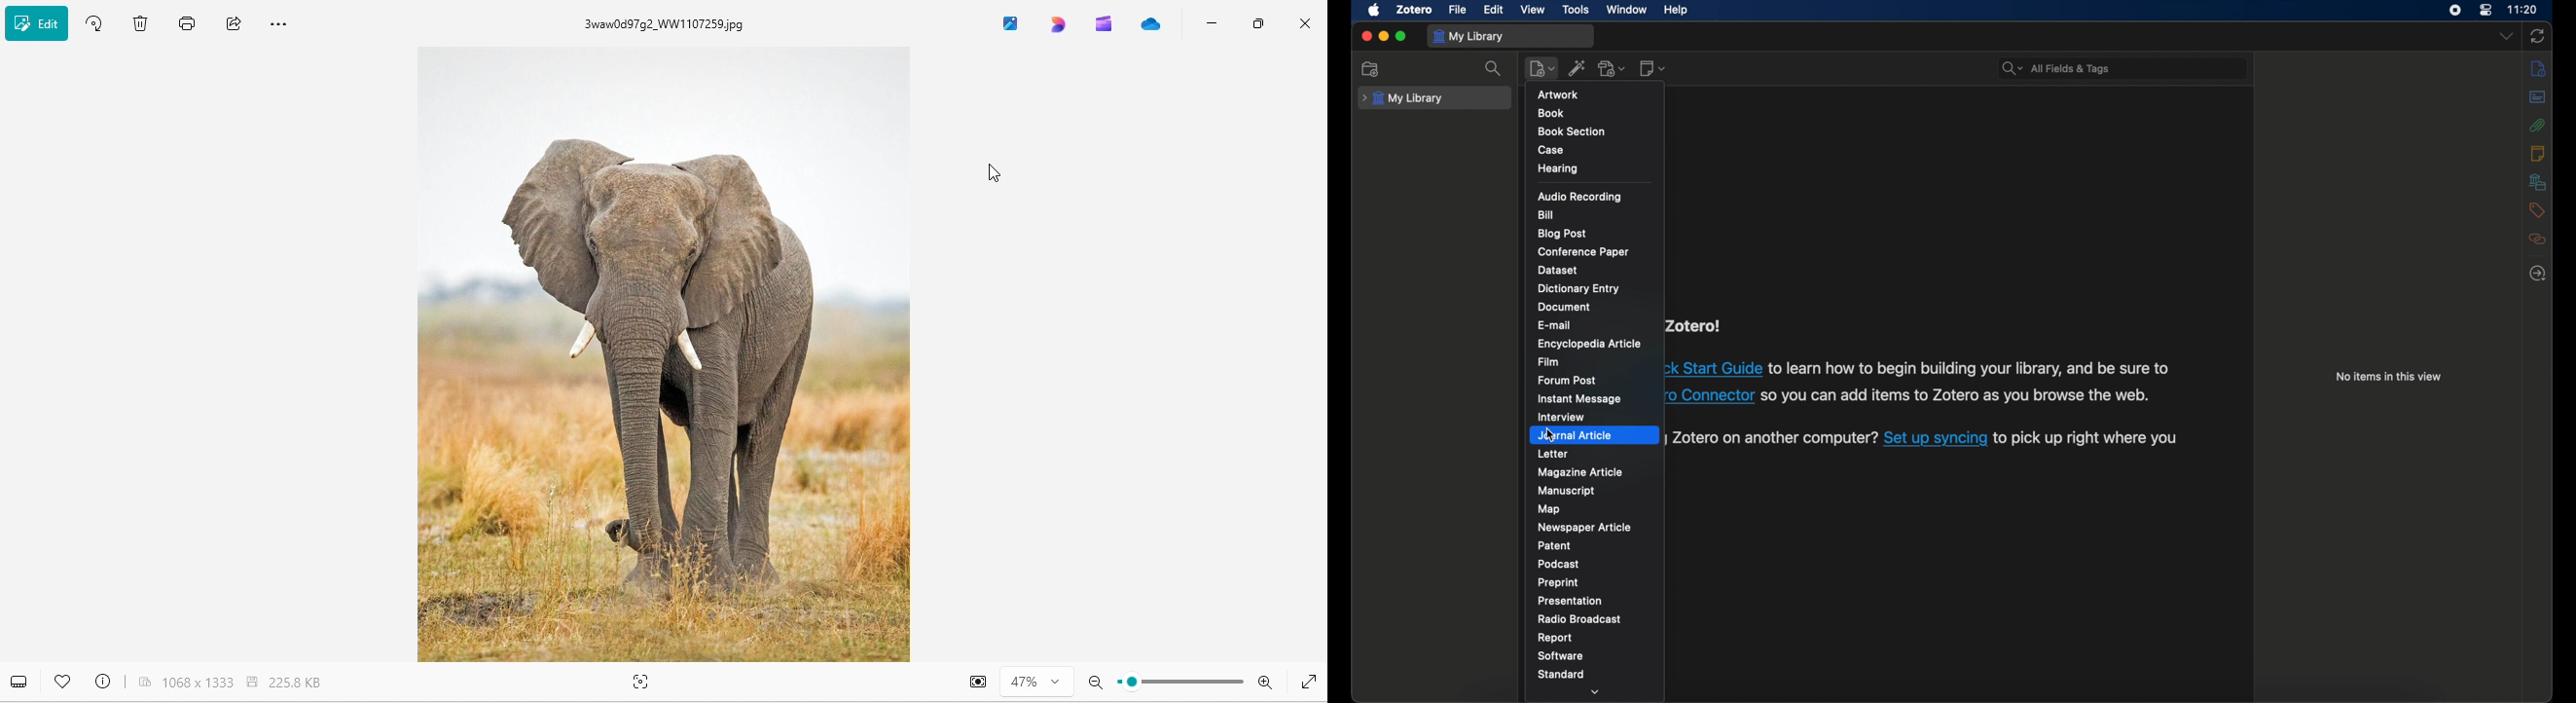 This screenshot has height=728, width=2576. What do you see at coordinates (1553, 454) in the screenshot?
I see `letter` at bounding box center [1553, 454].